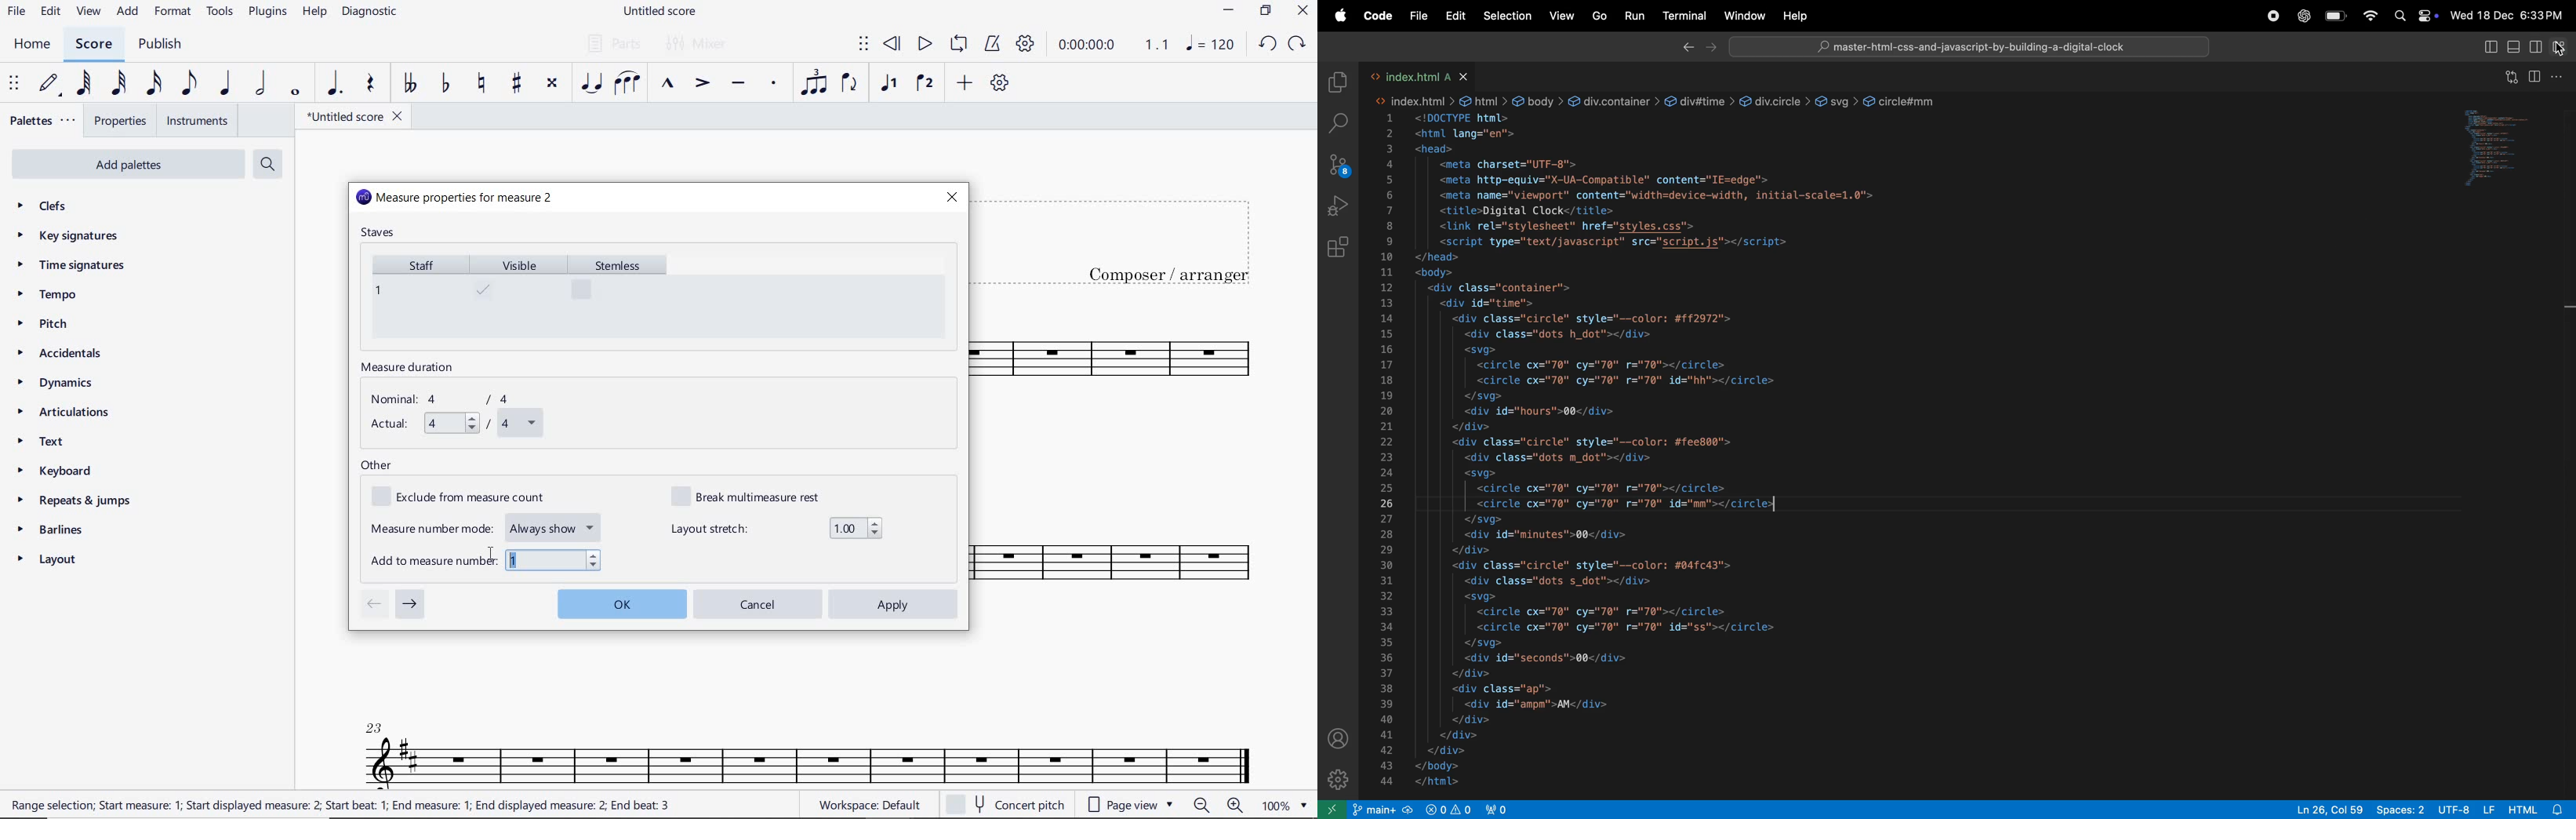 The height and width of the screenshot is (840, 2576). Describe the element at coordinates (1340, 83) in the screenshot. I see `explore` at that location.